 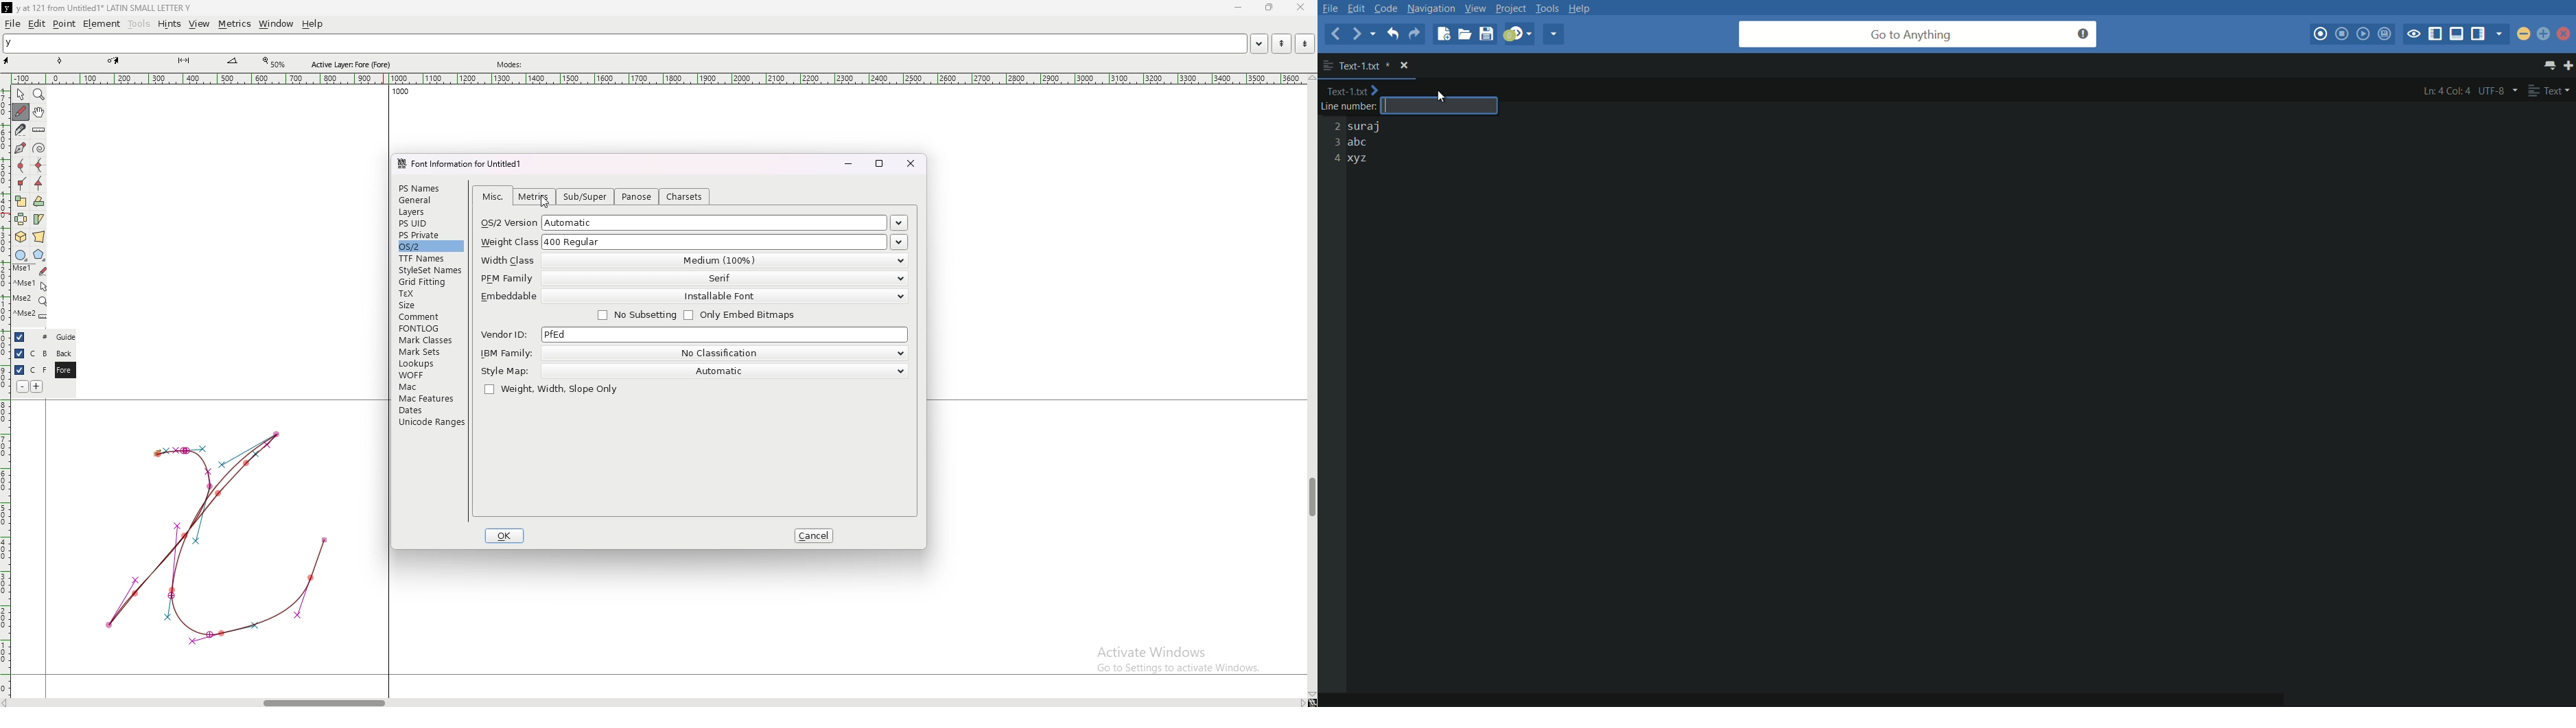 I want to click on rotate the selection in 3d, so click(x=21, y=237).